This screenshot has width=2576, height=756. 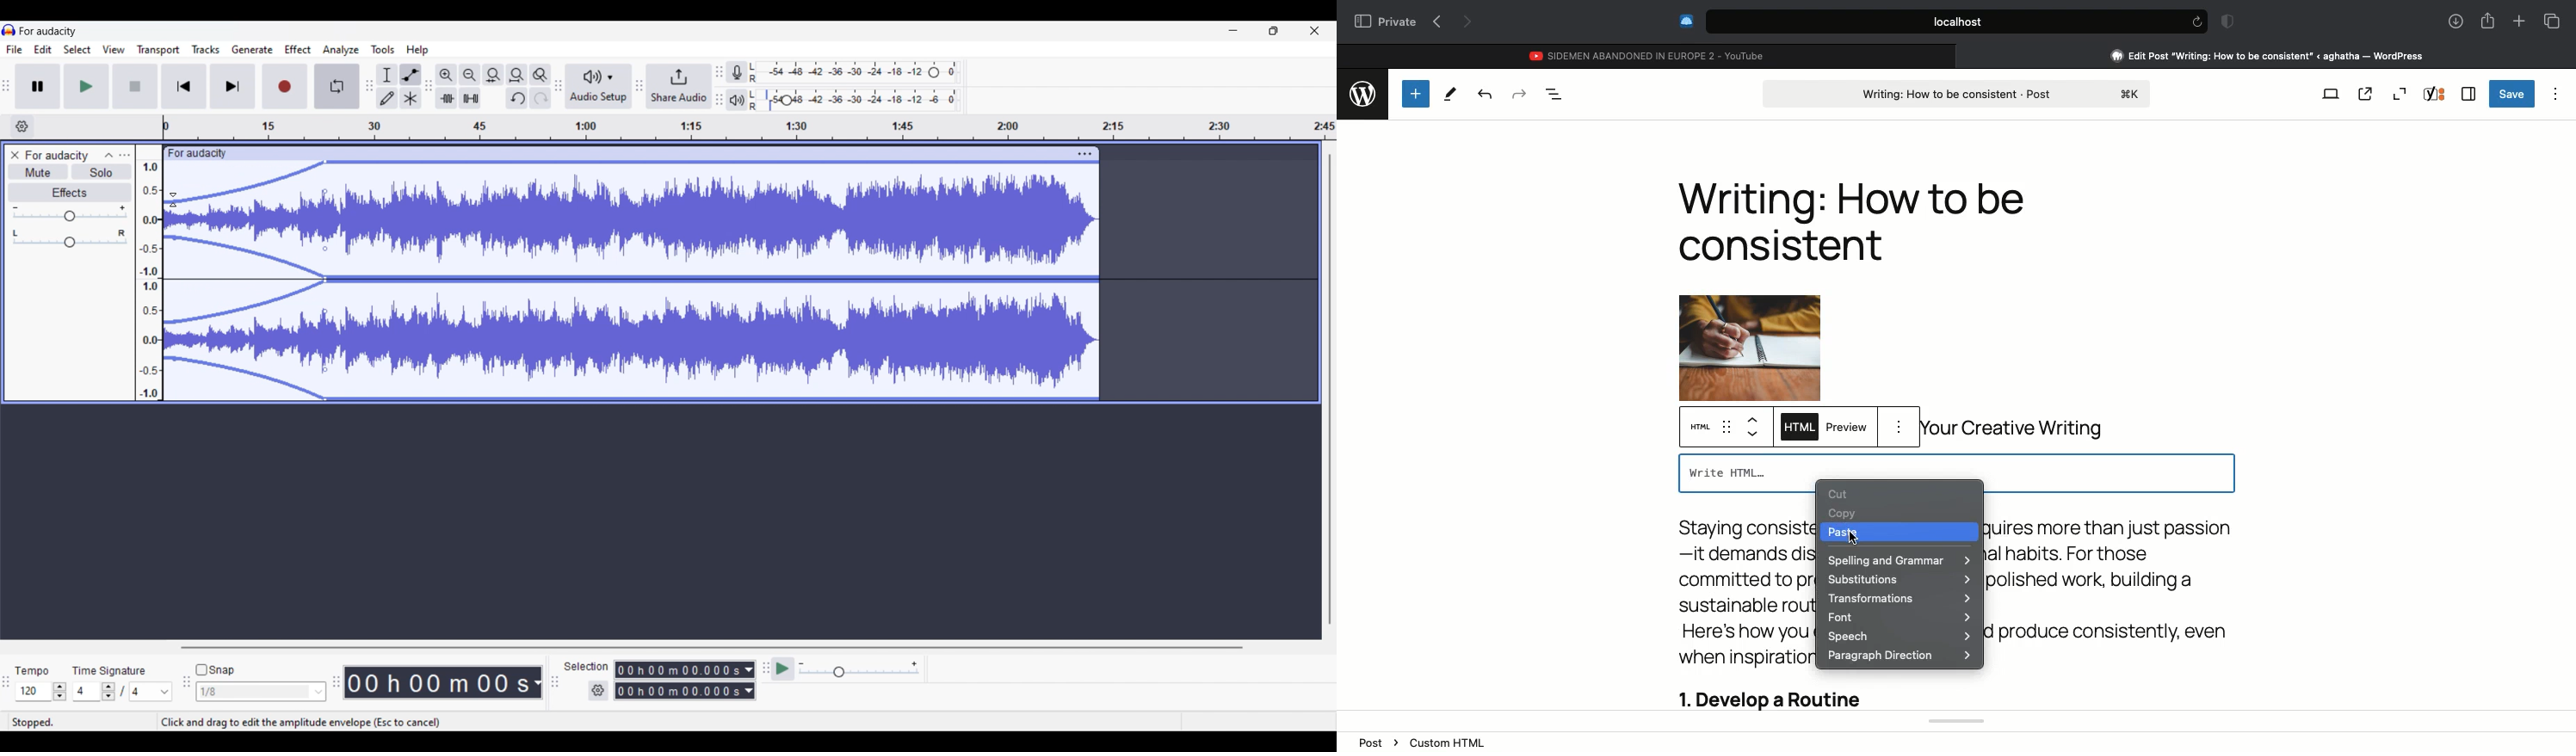 What do you see at coordinates (855, 72) in the screenshot?
I see `Recording level` at bounding box center [855, 72].